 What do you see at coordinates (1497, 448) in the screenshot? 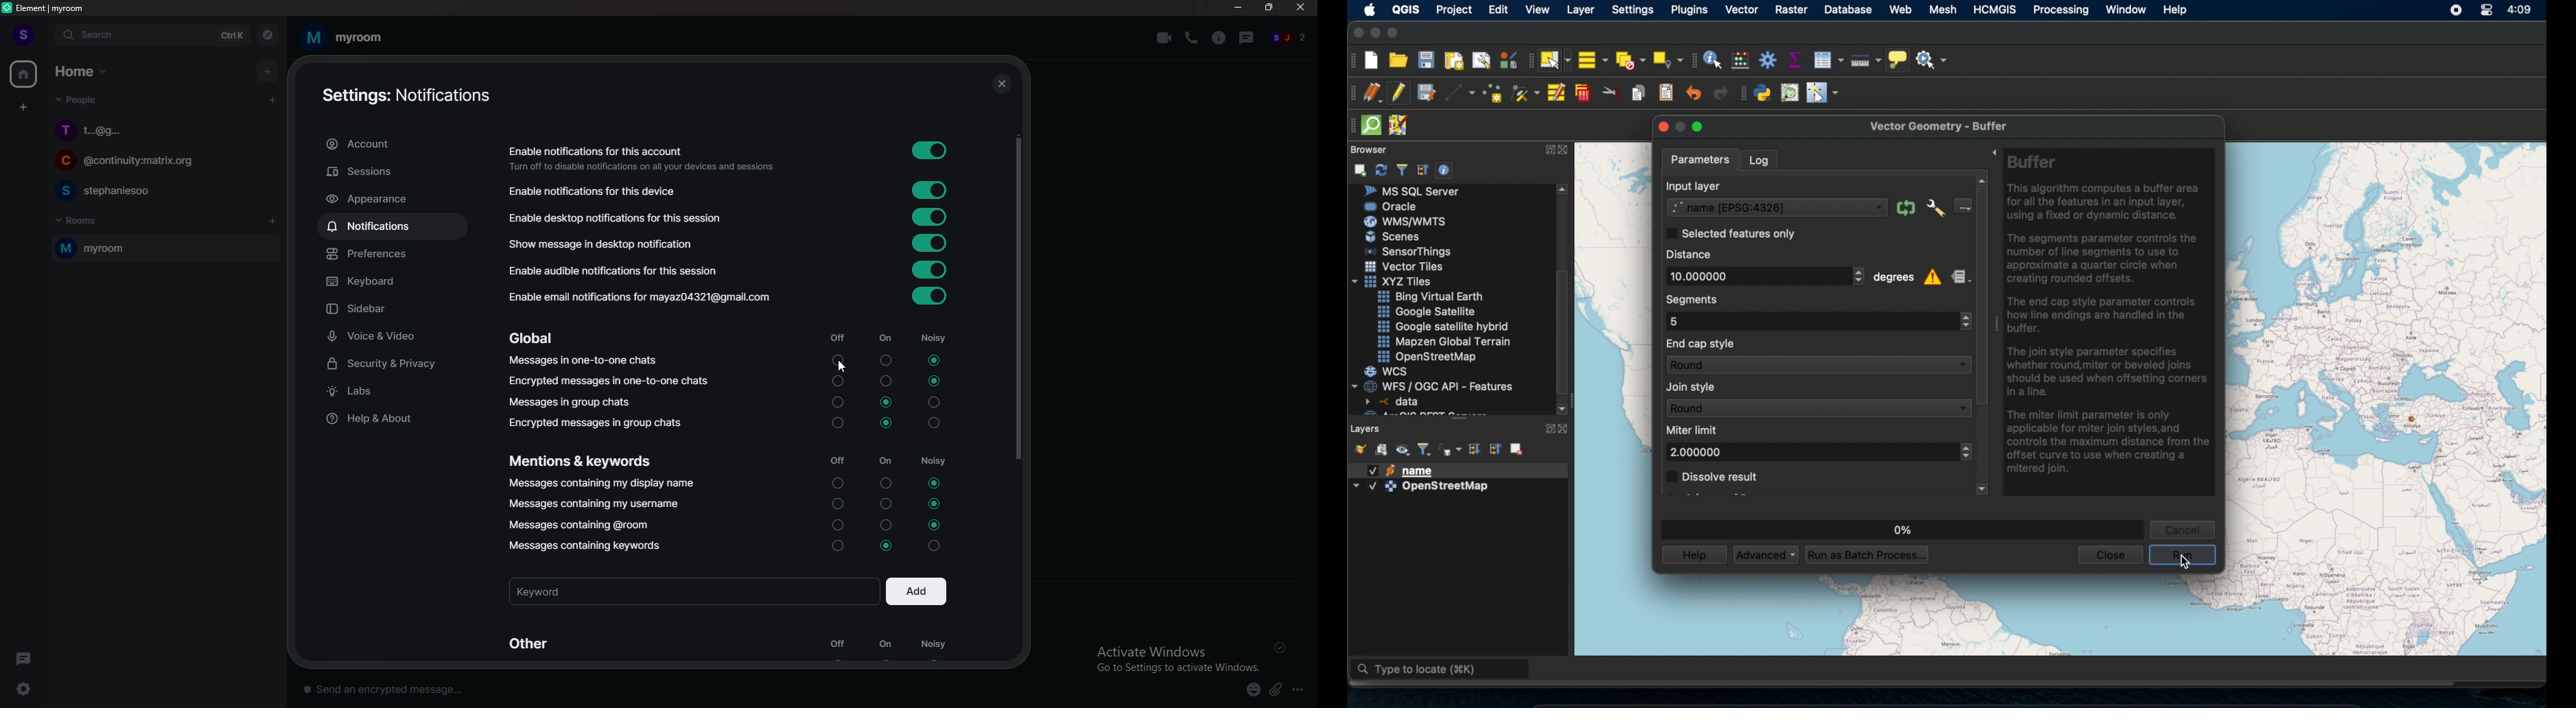
I see `collapse all` at bounding box center [1497, 448].